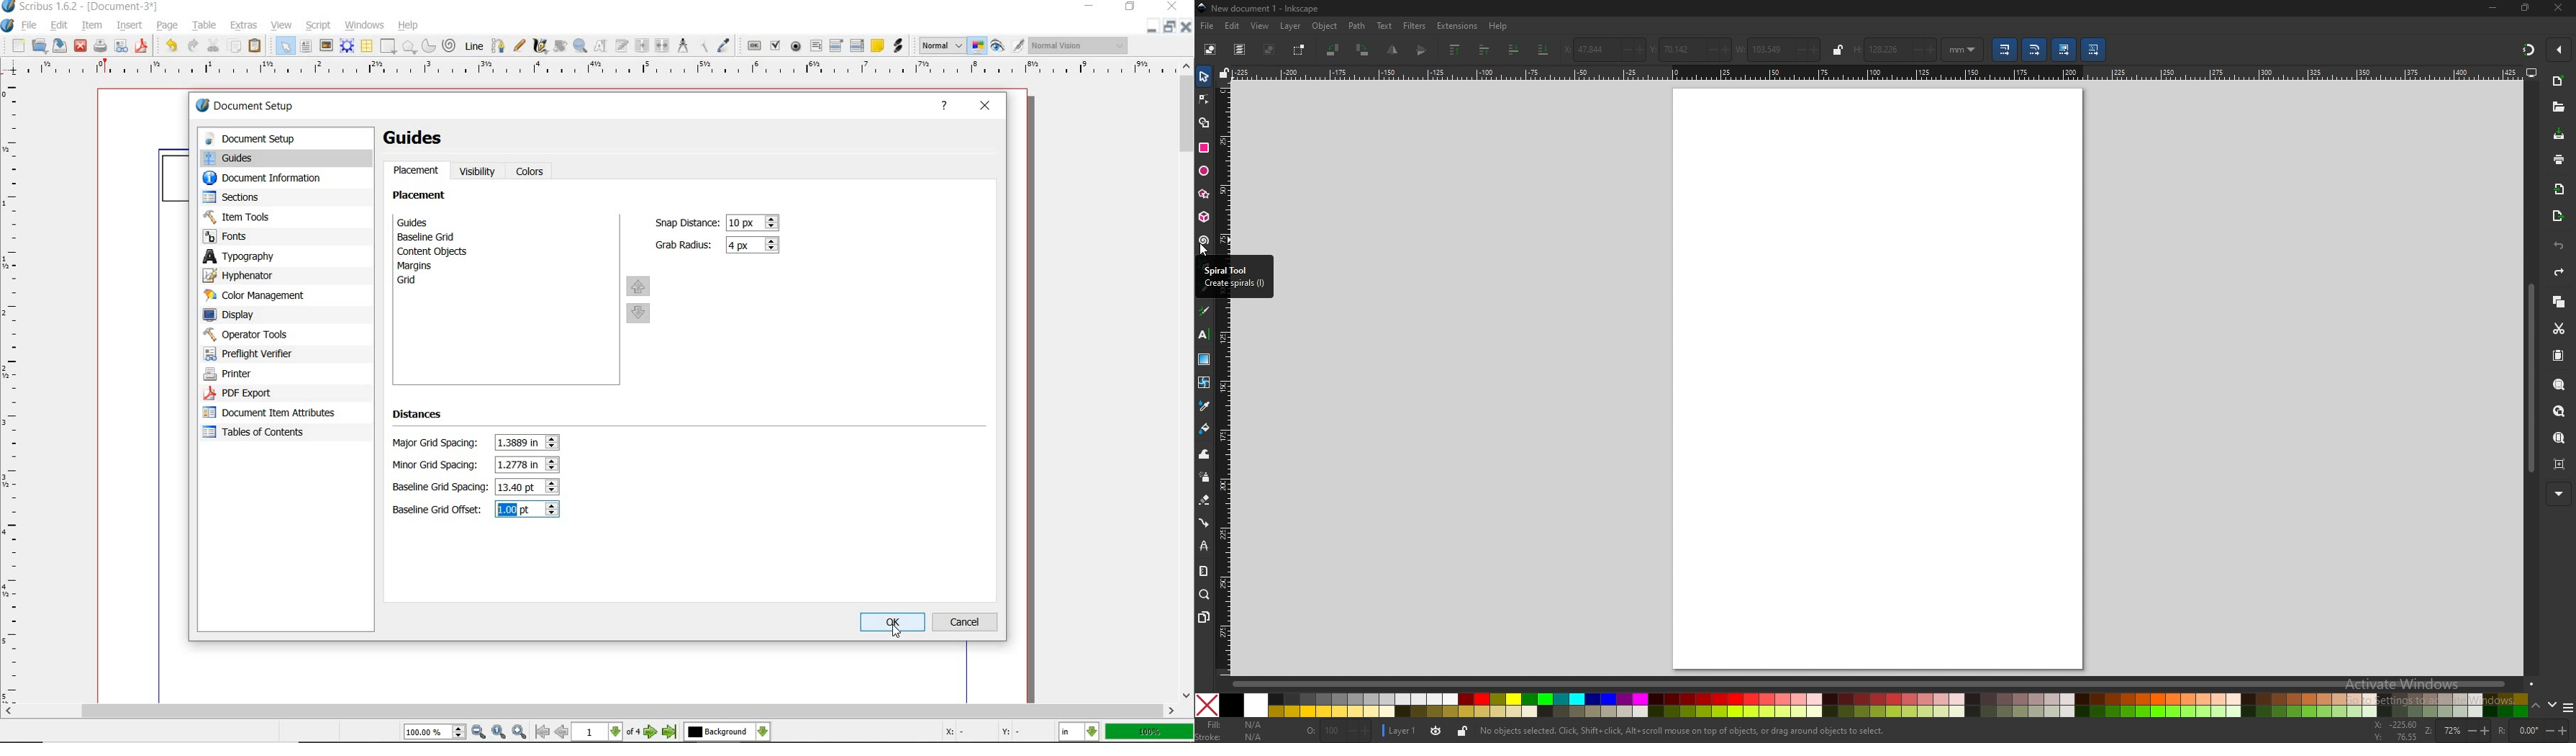  I want to click on scrollbar, so click(589, 712).